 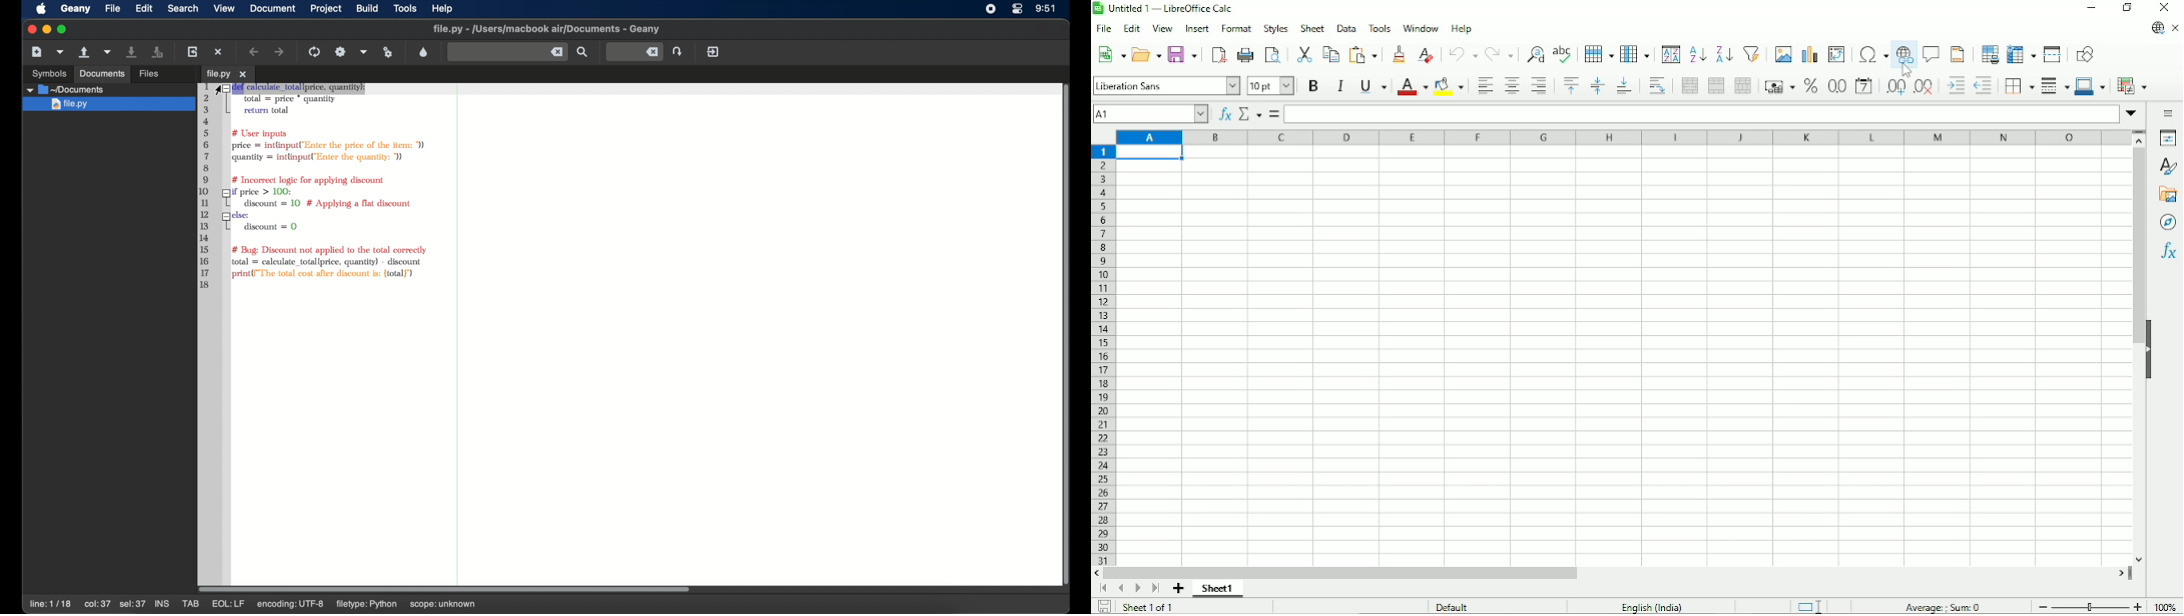 I want to click on file, so click(x=1104, y=28).